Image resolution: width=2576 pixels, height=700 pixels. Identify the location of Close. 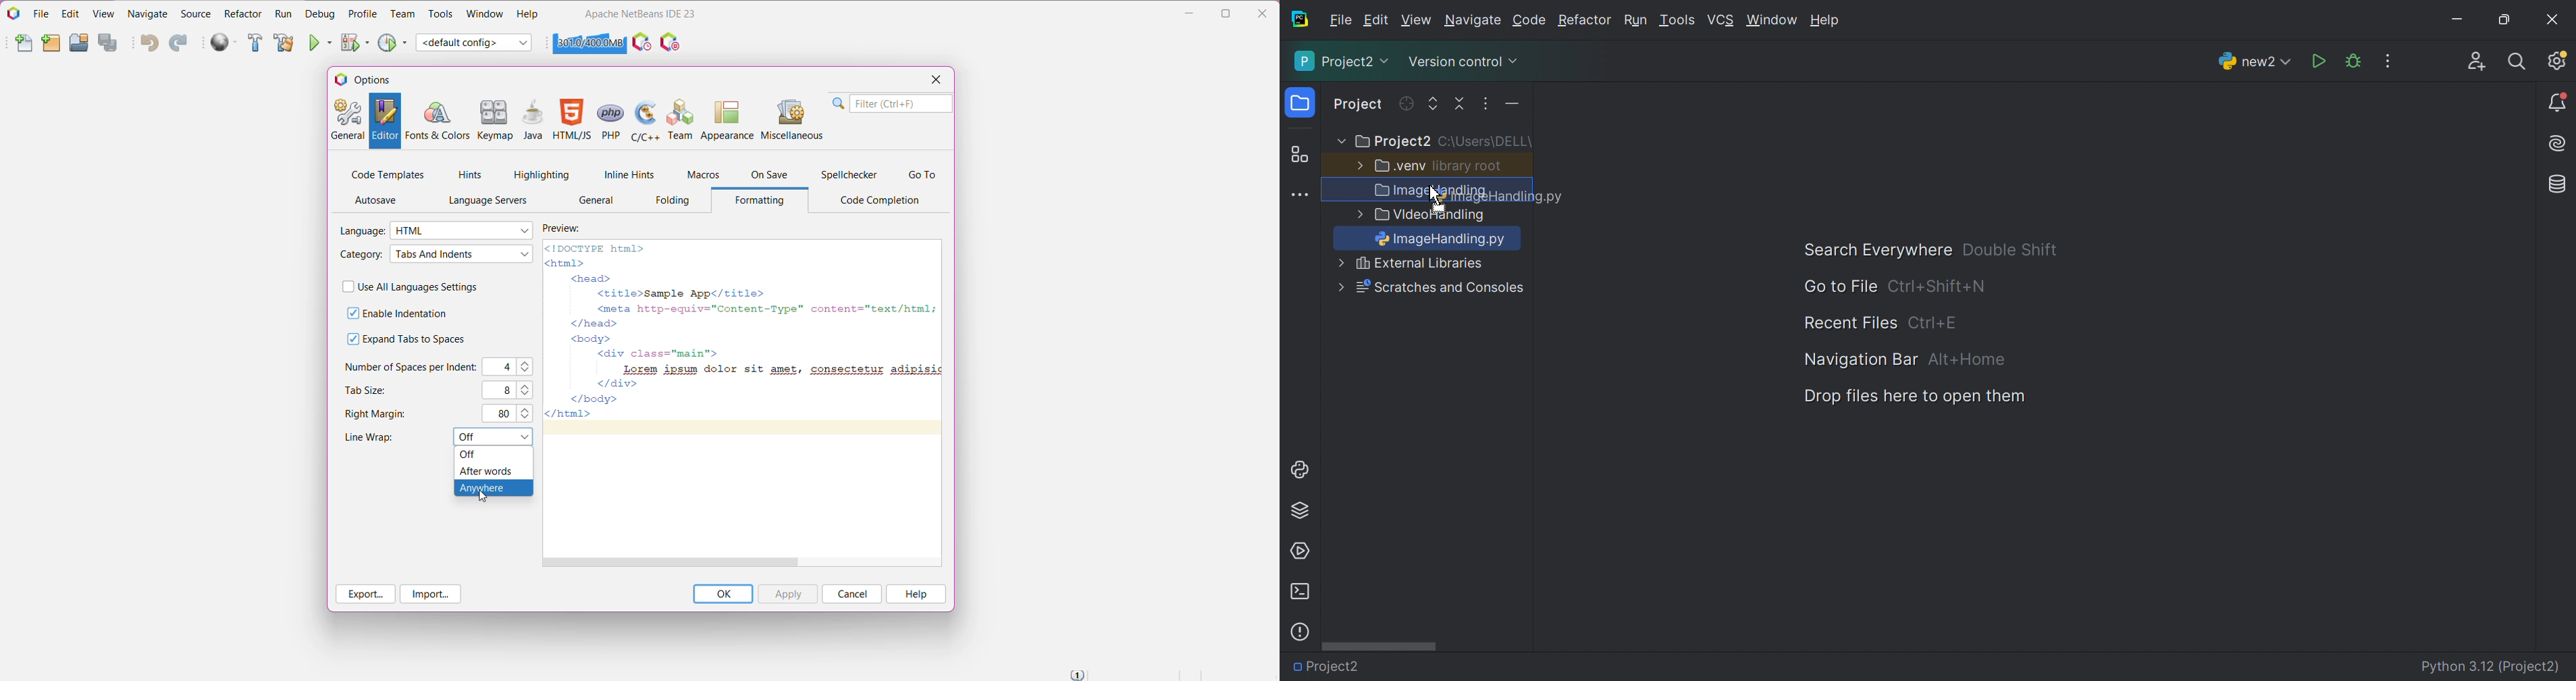
(2552, 20).